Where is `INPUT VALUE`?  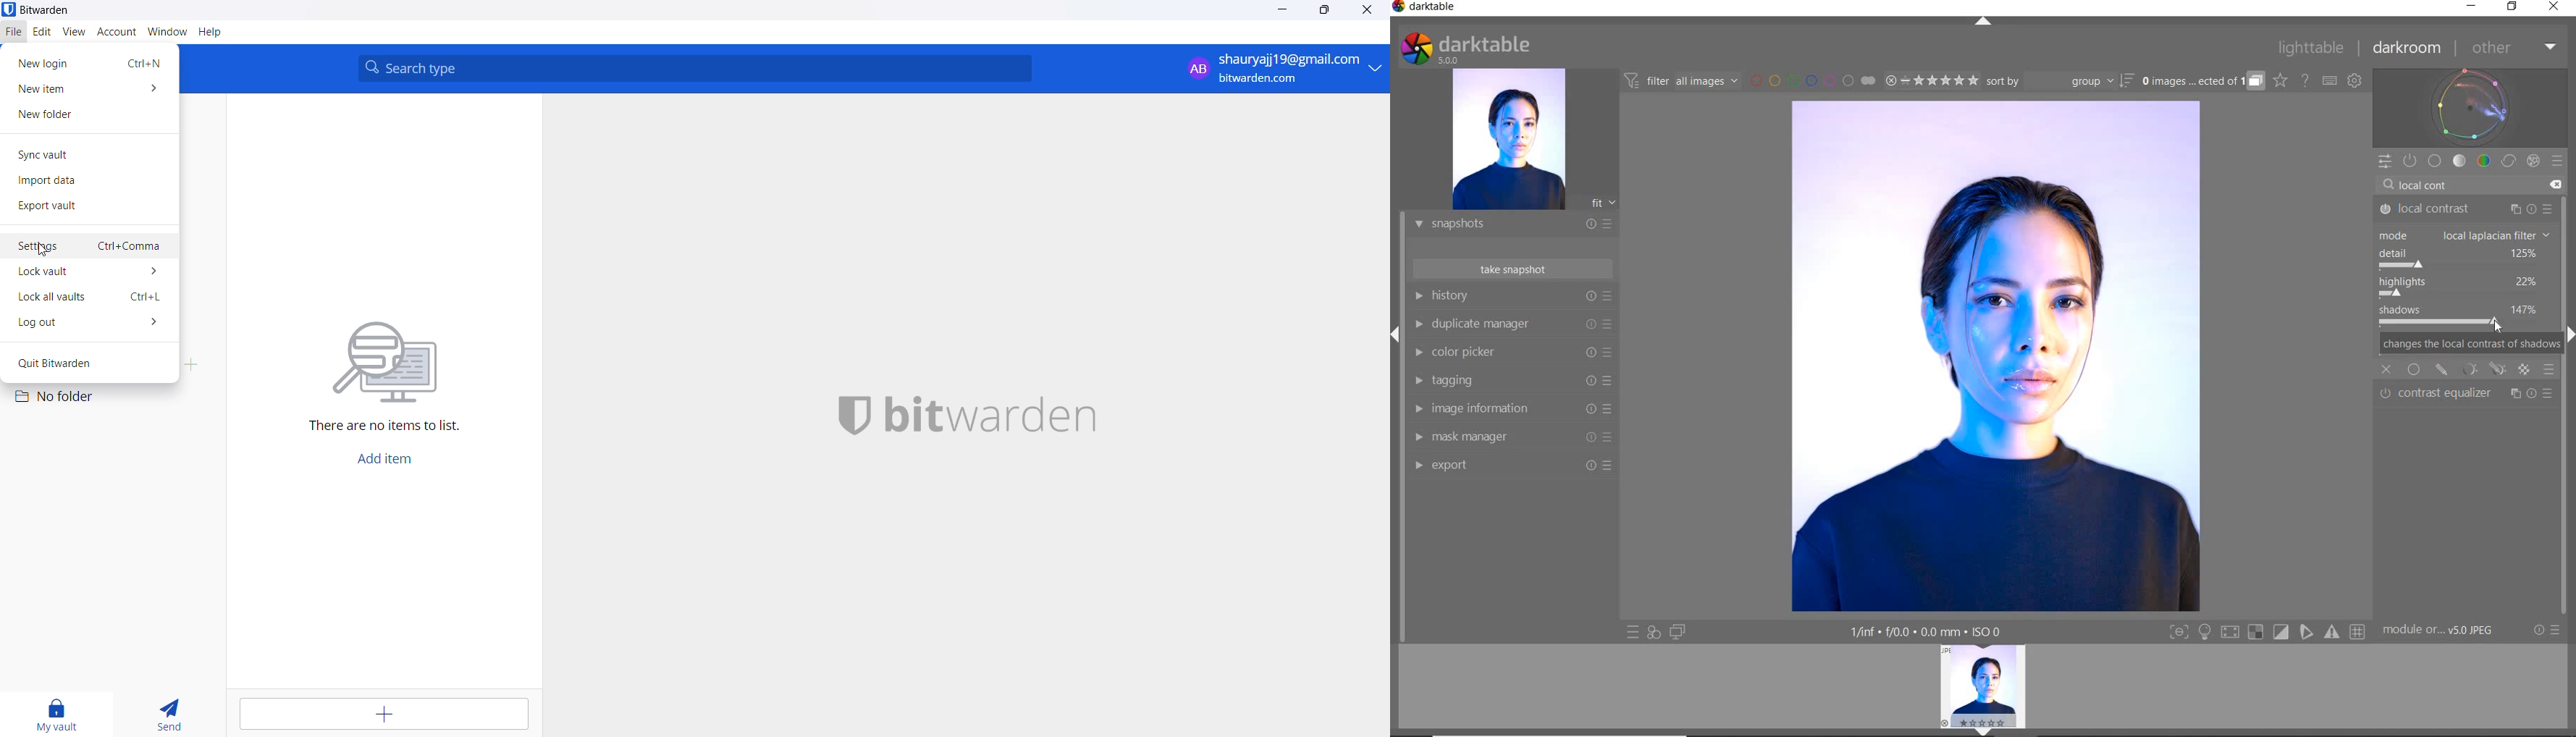
INPUT VALUE is located at coordinates (2431, 184).